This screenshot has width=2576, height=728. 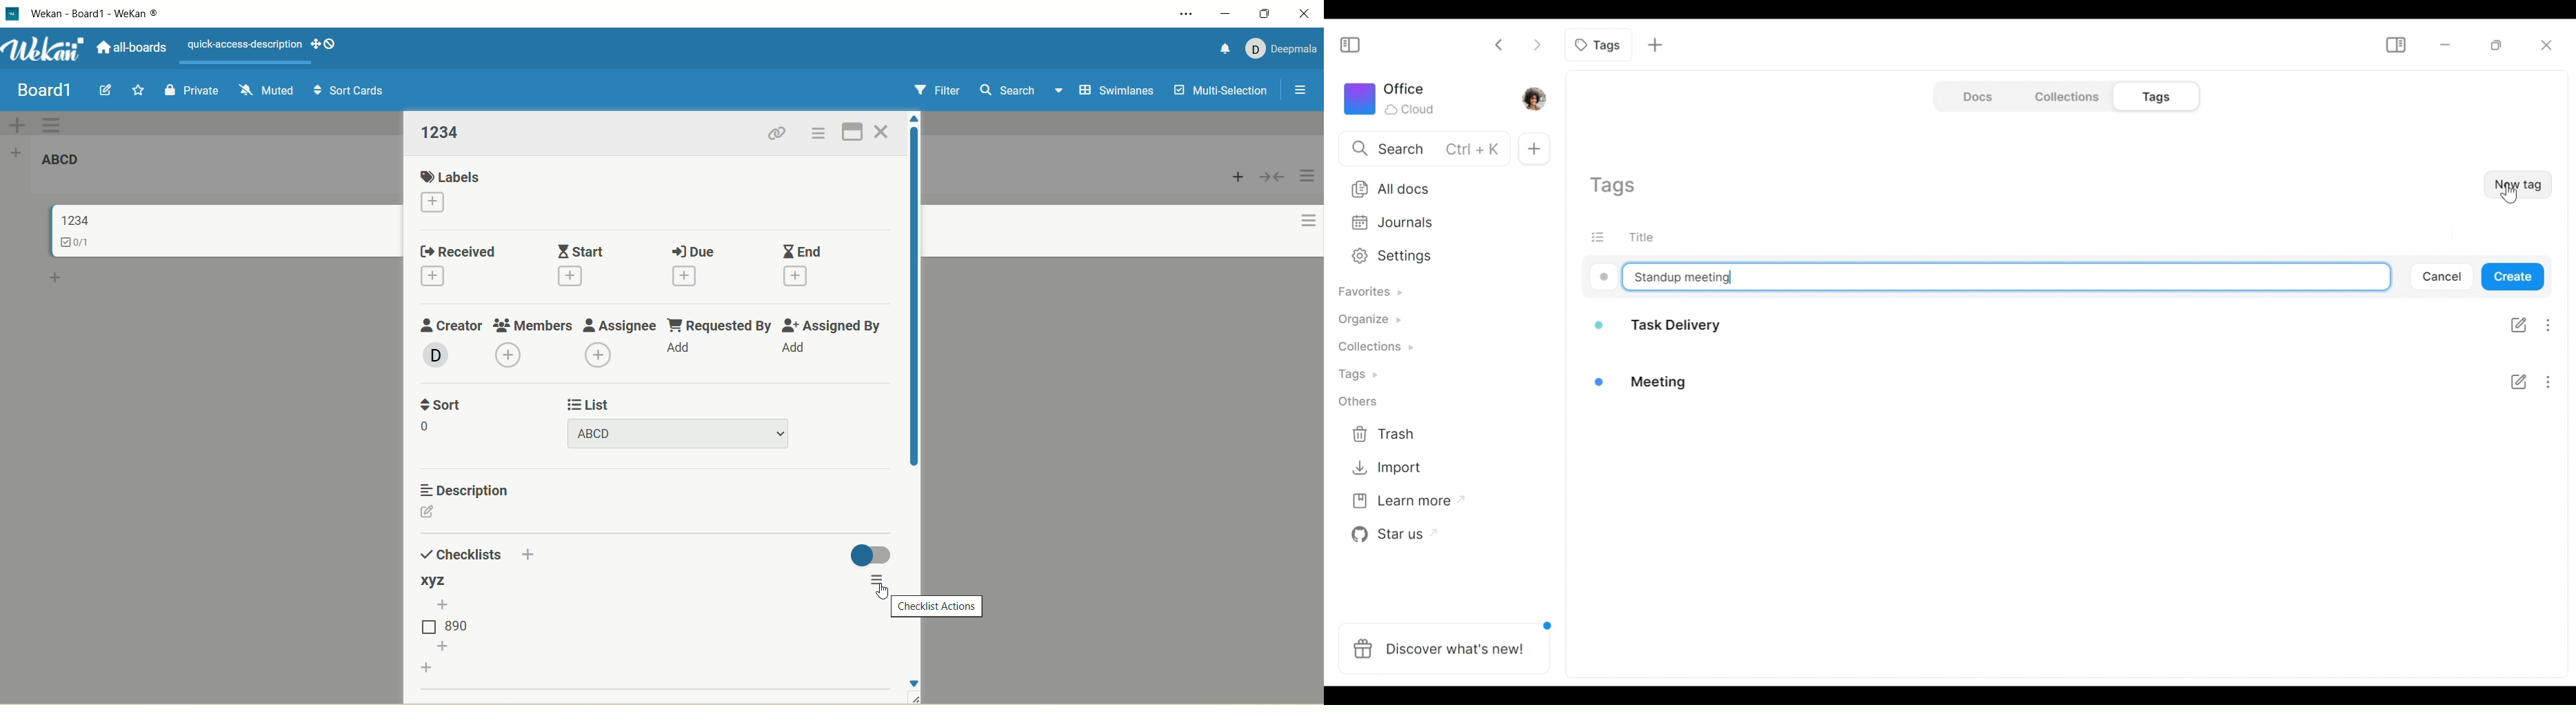 I want to click on edit, so click(x=430, y=514).